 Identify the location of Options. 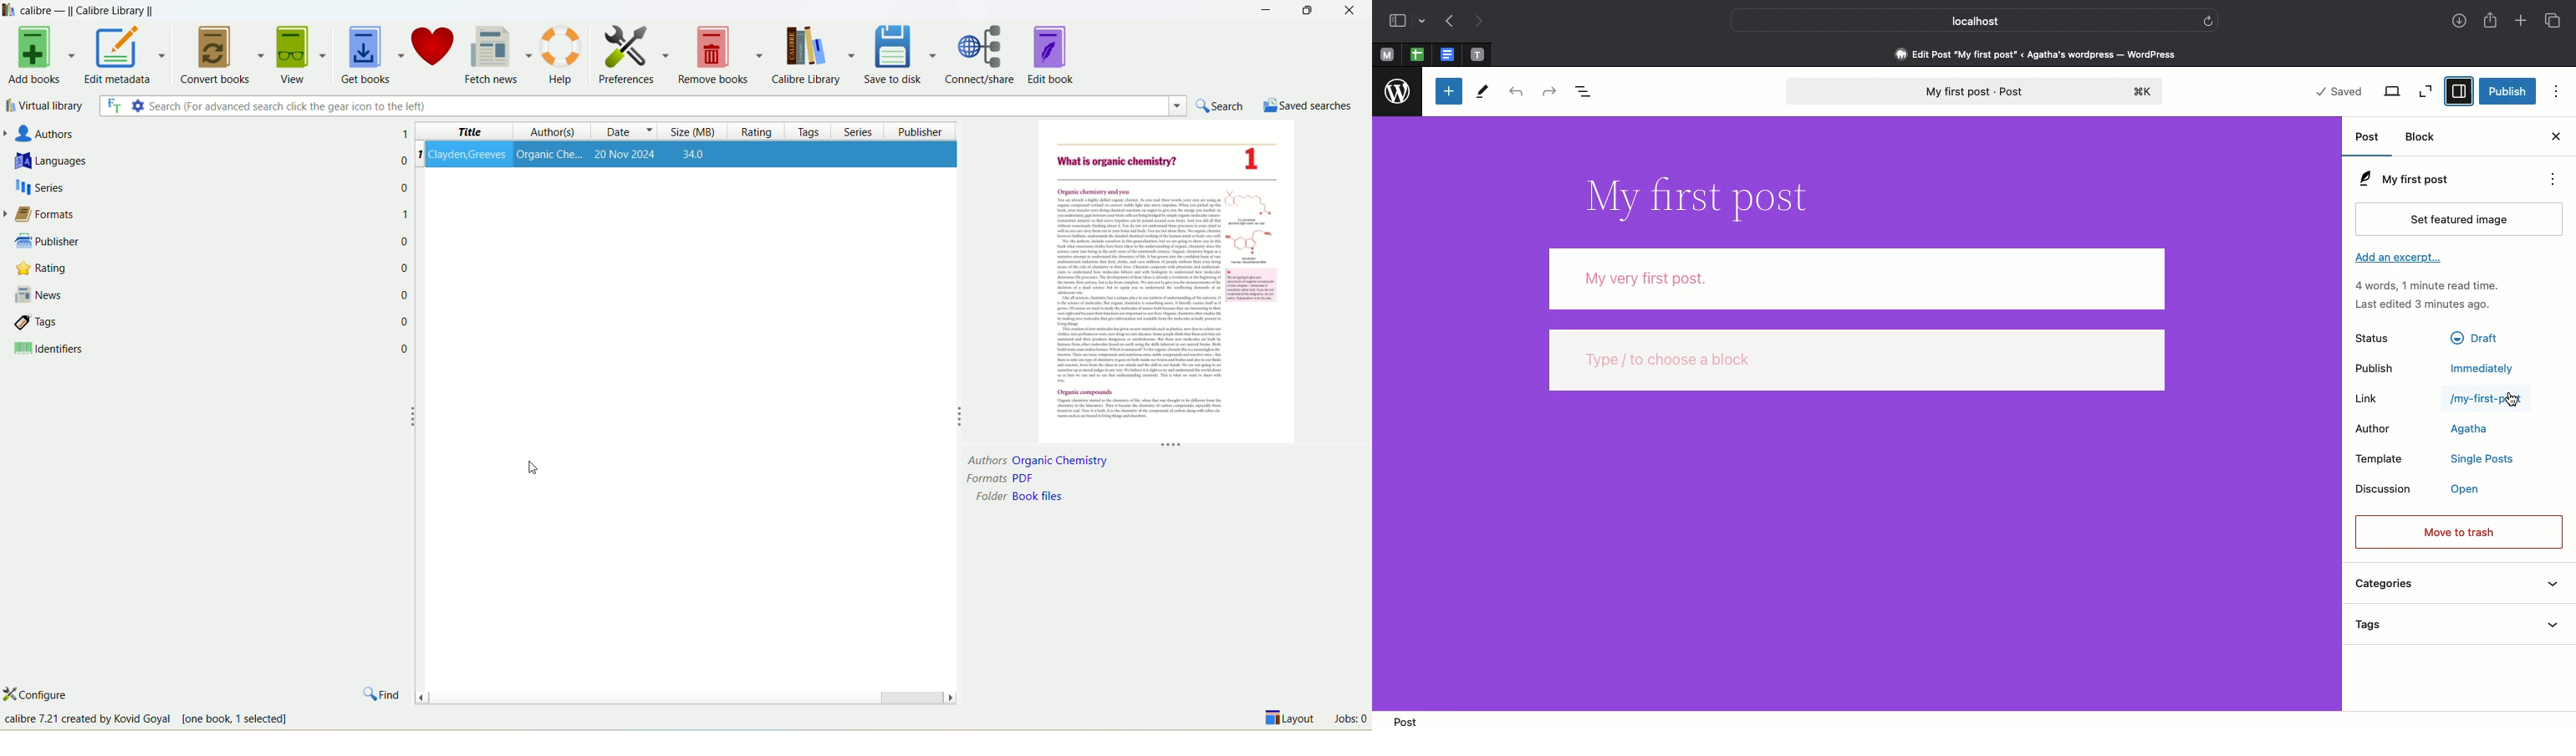
(2558, 90).